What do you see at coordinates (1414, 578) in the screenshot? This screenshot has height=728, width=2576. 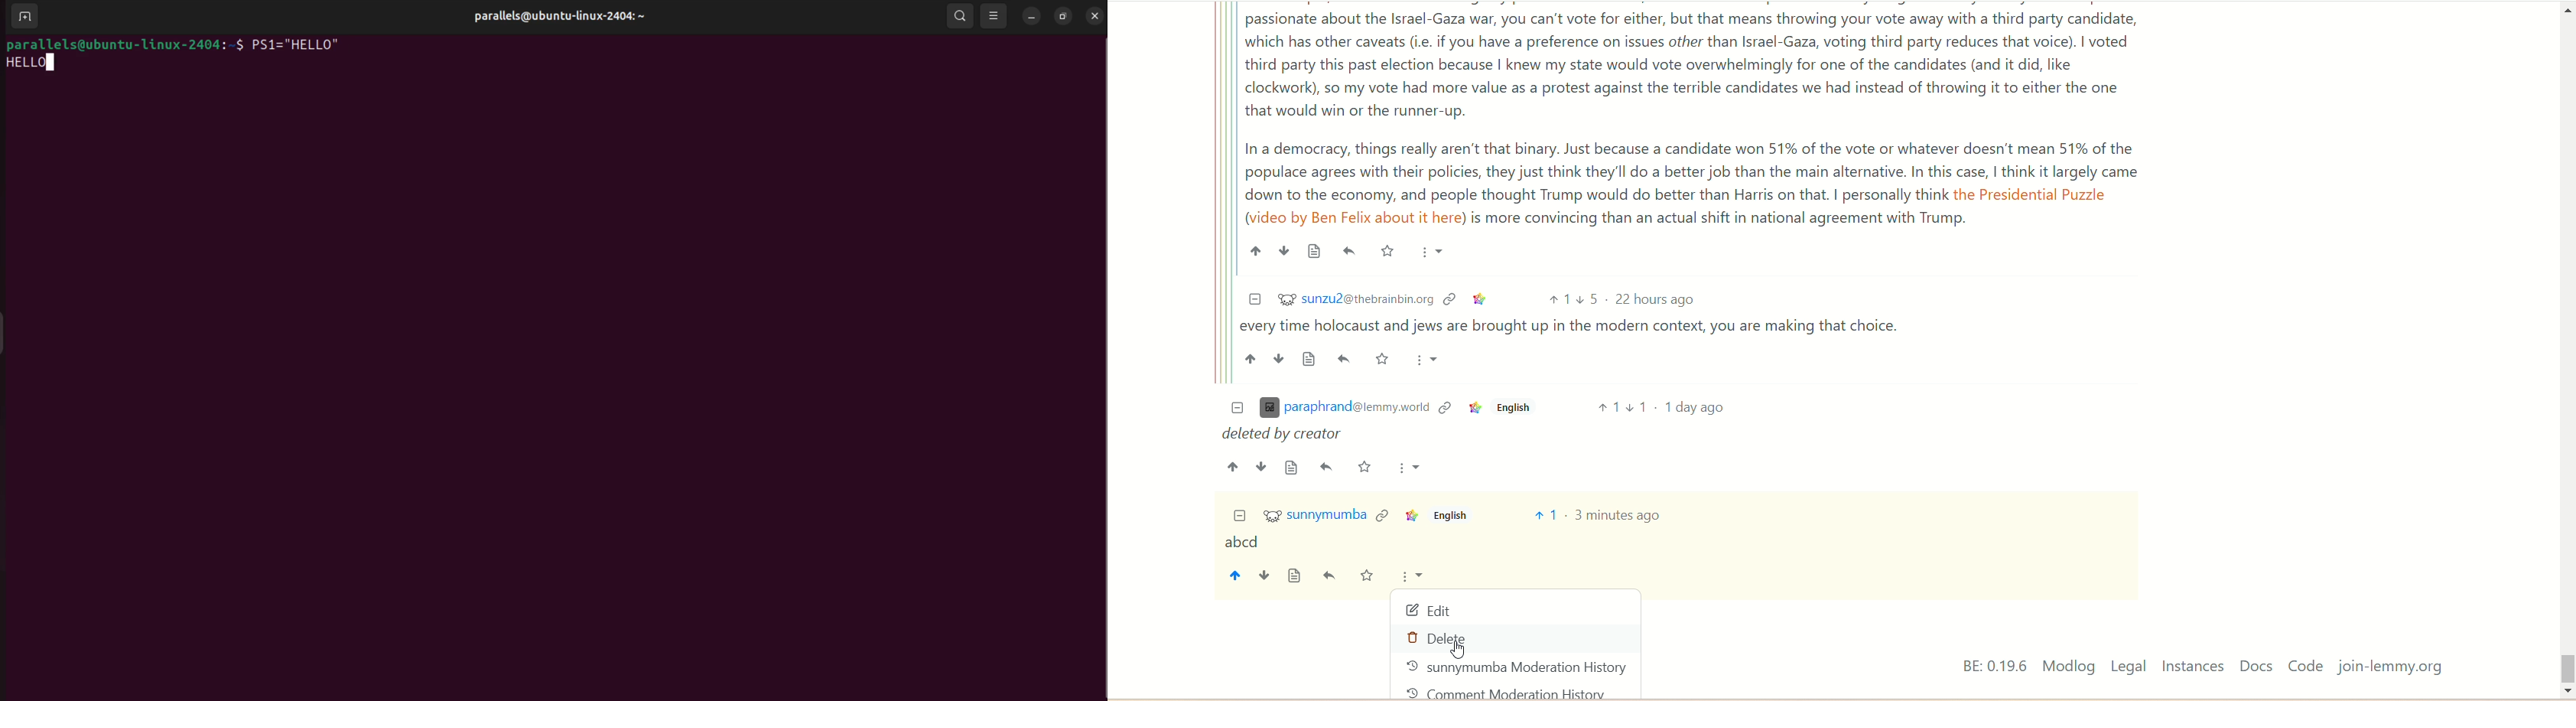 I see `more` at bounding box center [1414, 578].